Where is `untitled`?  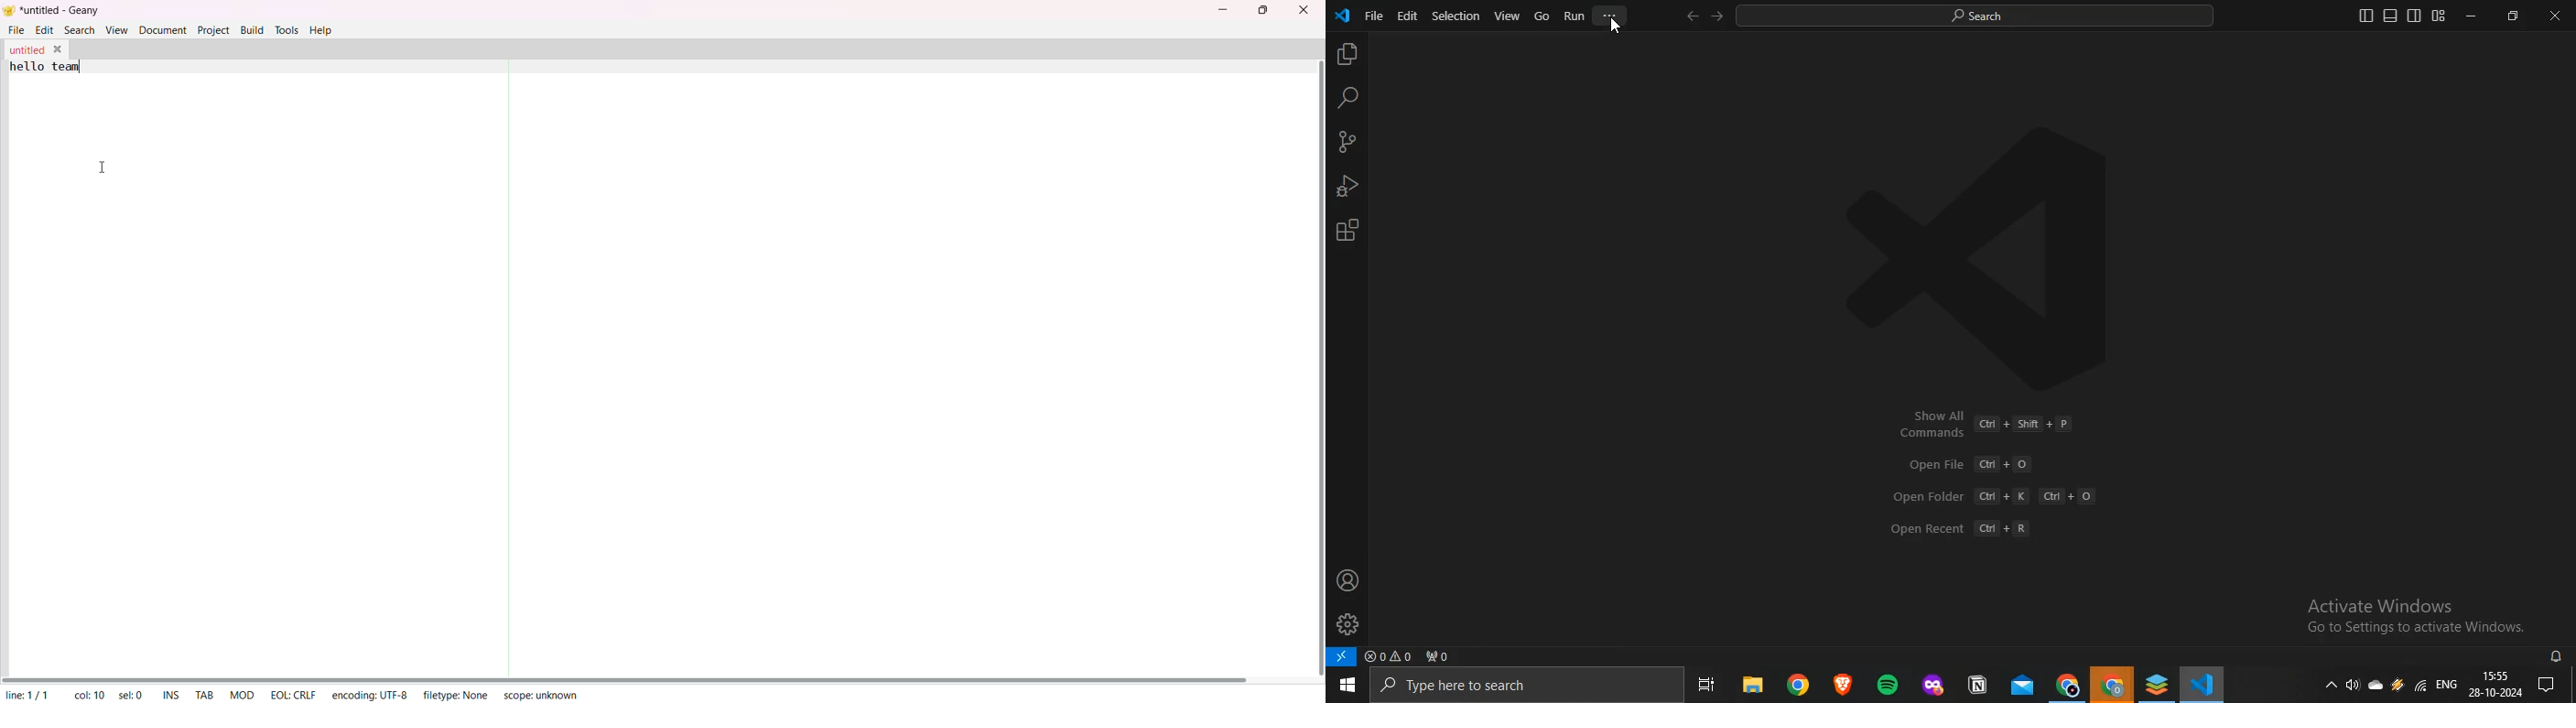
untitled is located at coordinates (26, 49).